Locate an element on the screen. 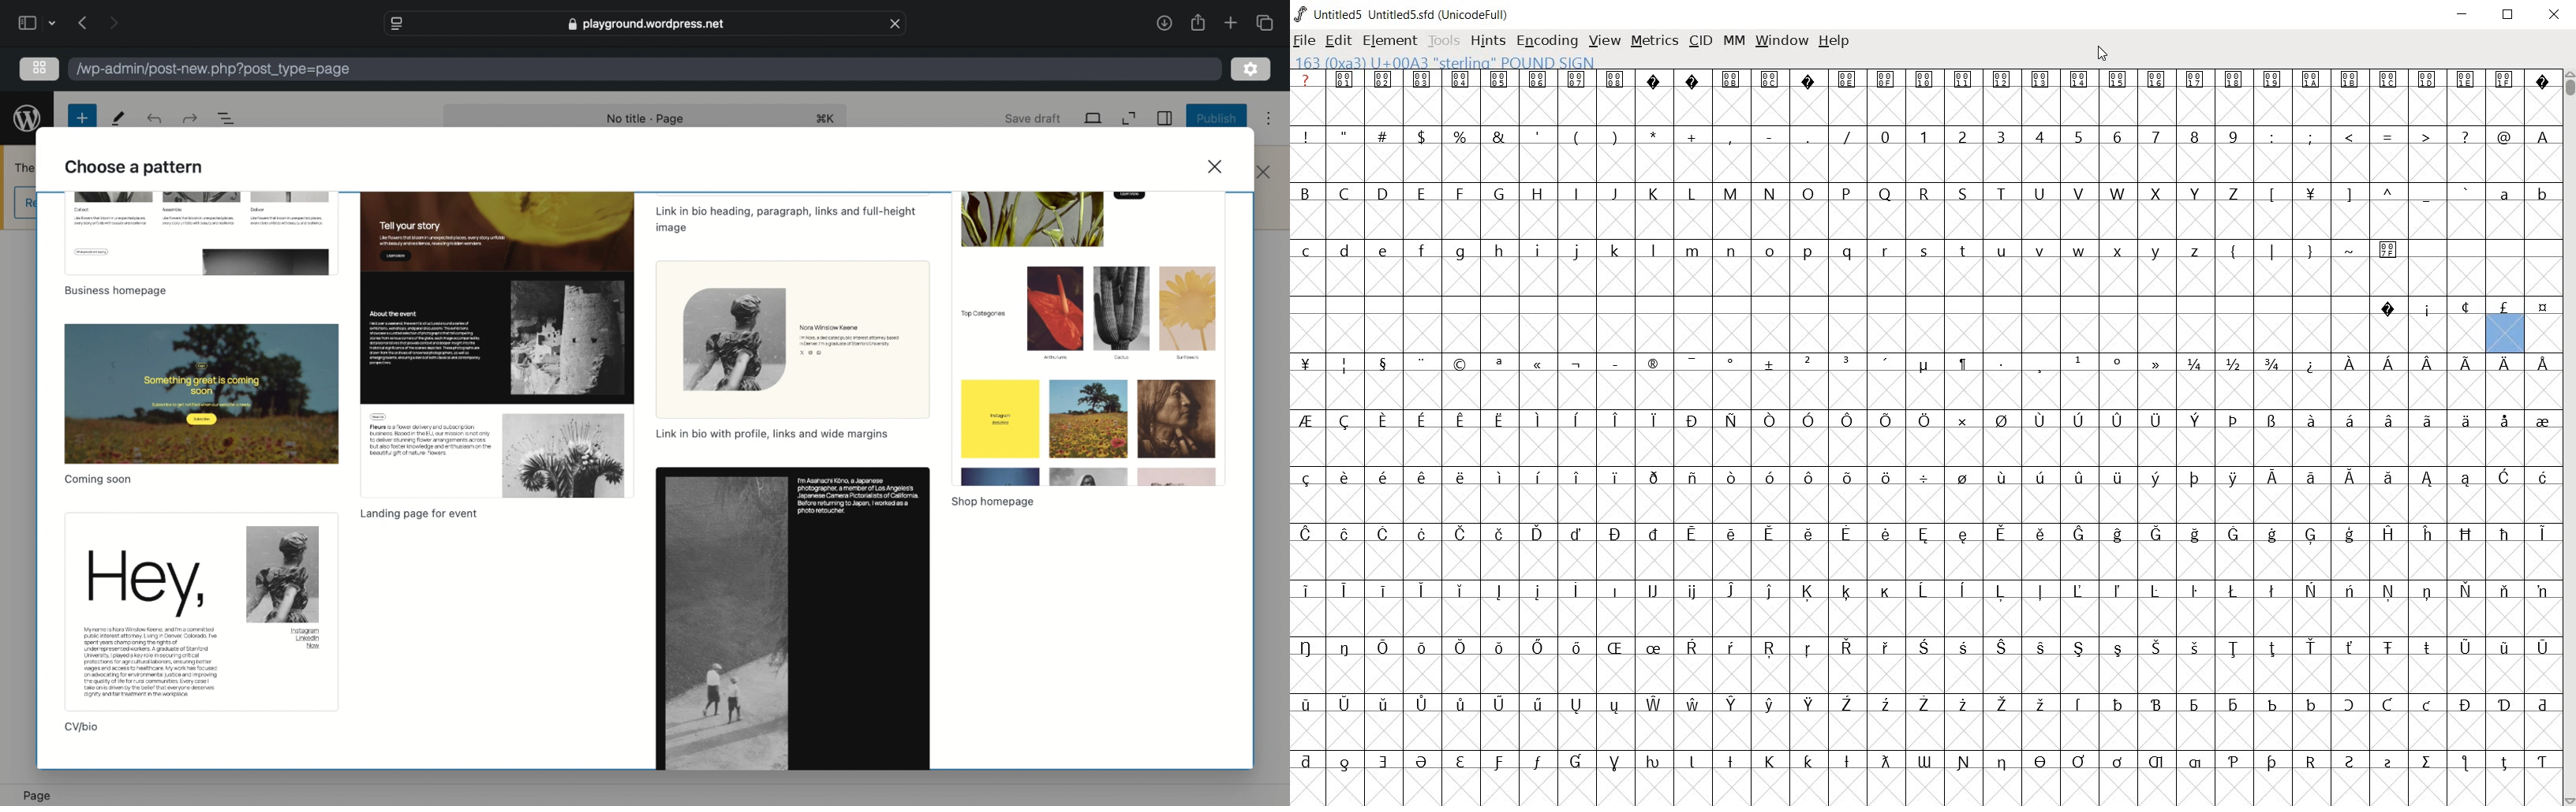 The height and width of the screenshot is (812, 2576). Symbol is located at coordinates (2466, 590).